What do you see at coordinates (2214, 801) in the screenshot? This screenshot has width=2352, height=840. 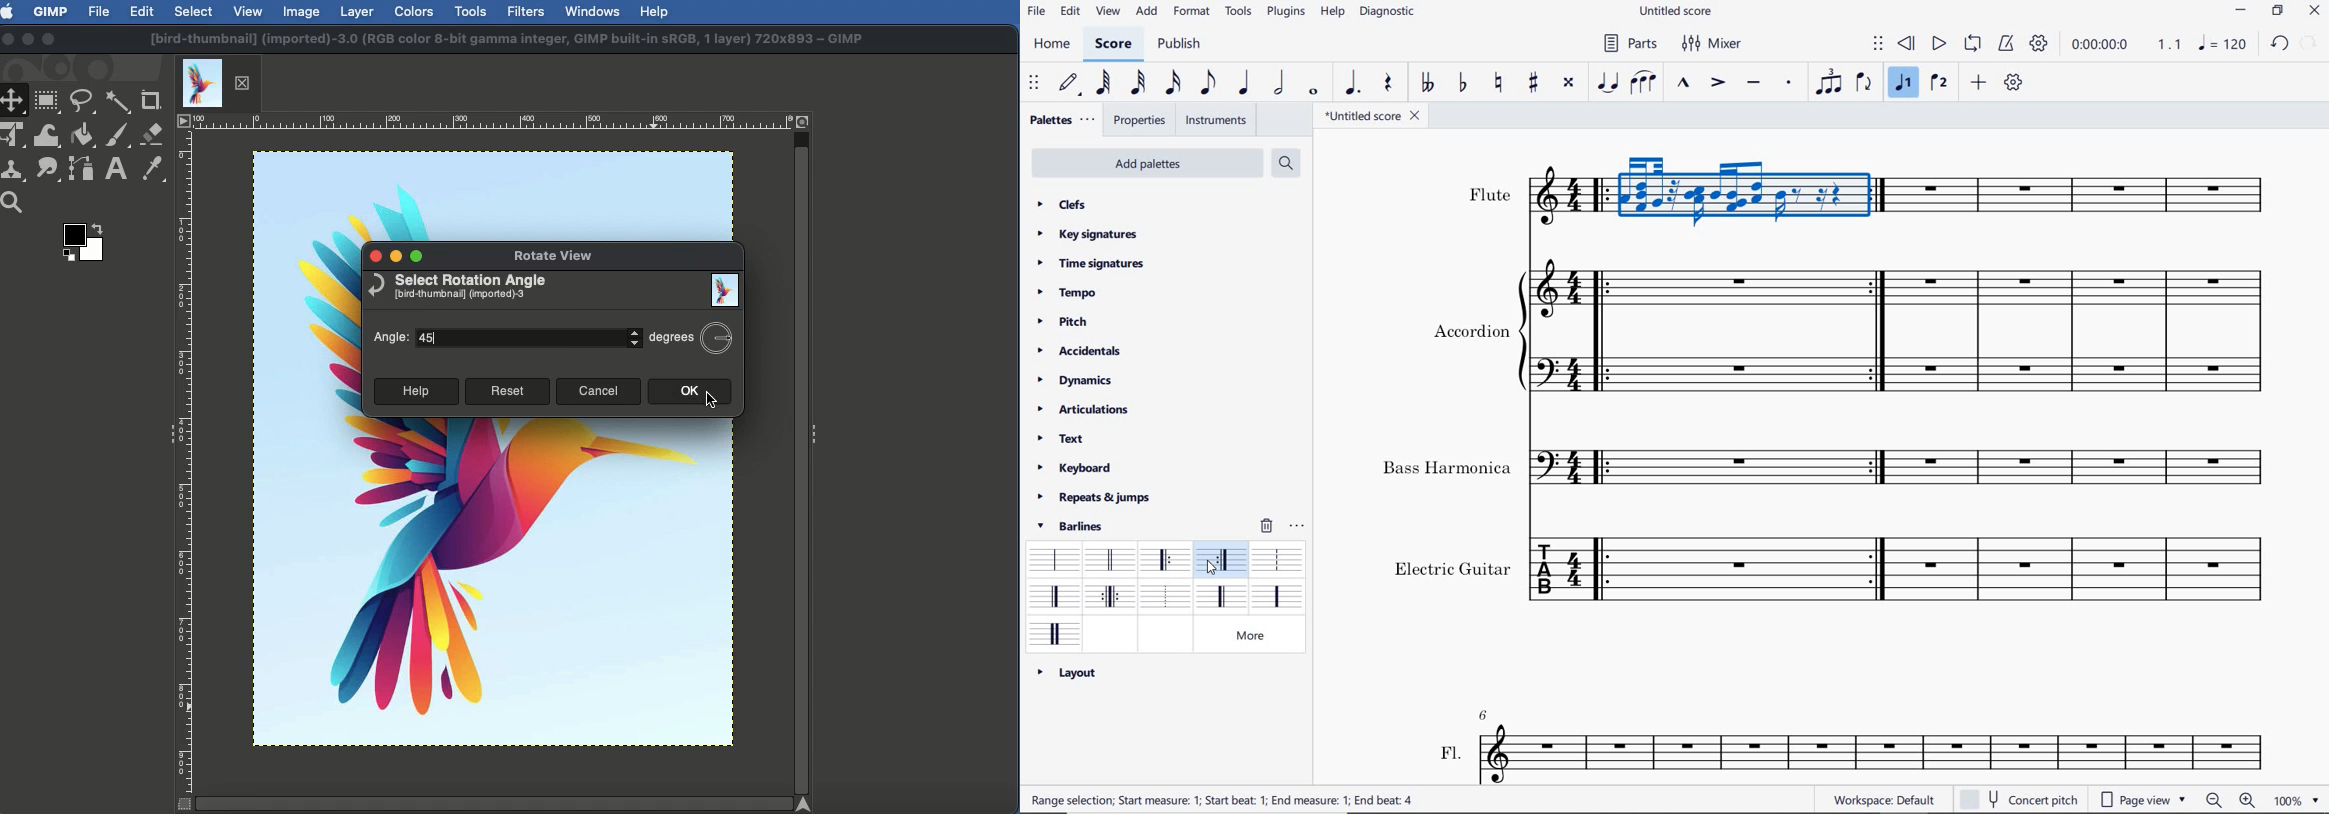 I see `ZOOM OUT` at bounding box center [2214, 801].